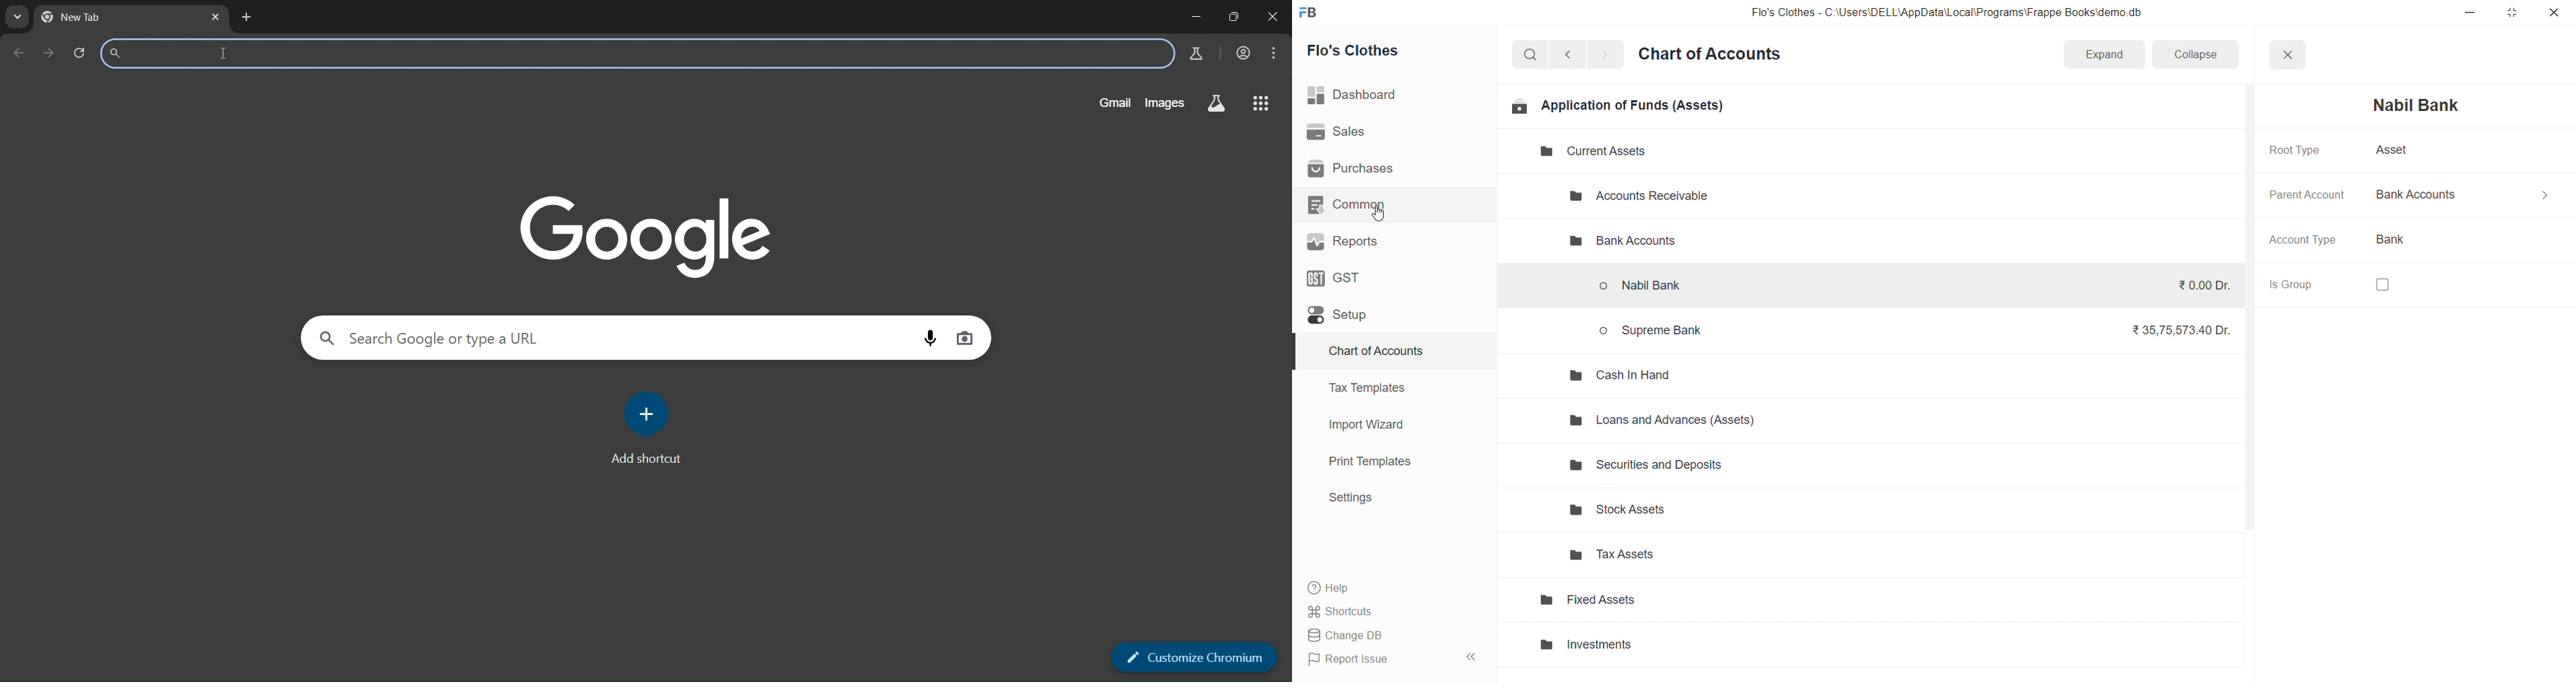 Image resolution: width=2576 pixels, height=700 pixels. I want to click on Dashboard, so click(1390, 95).